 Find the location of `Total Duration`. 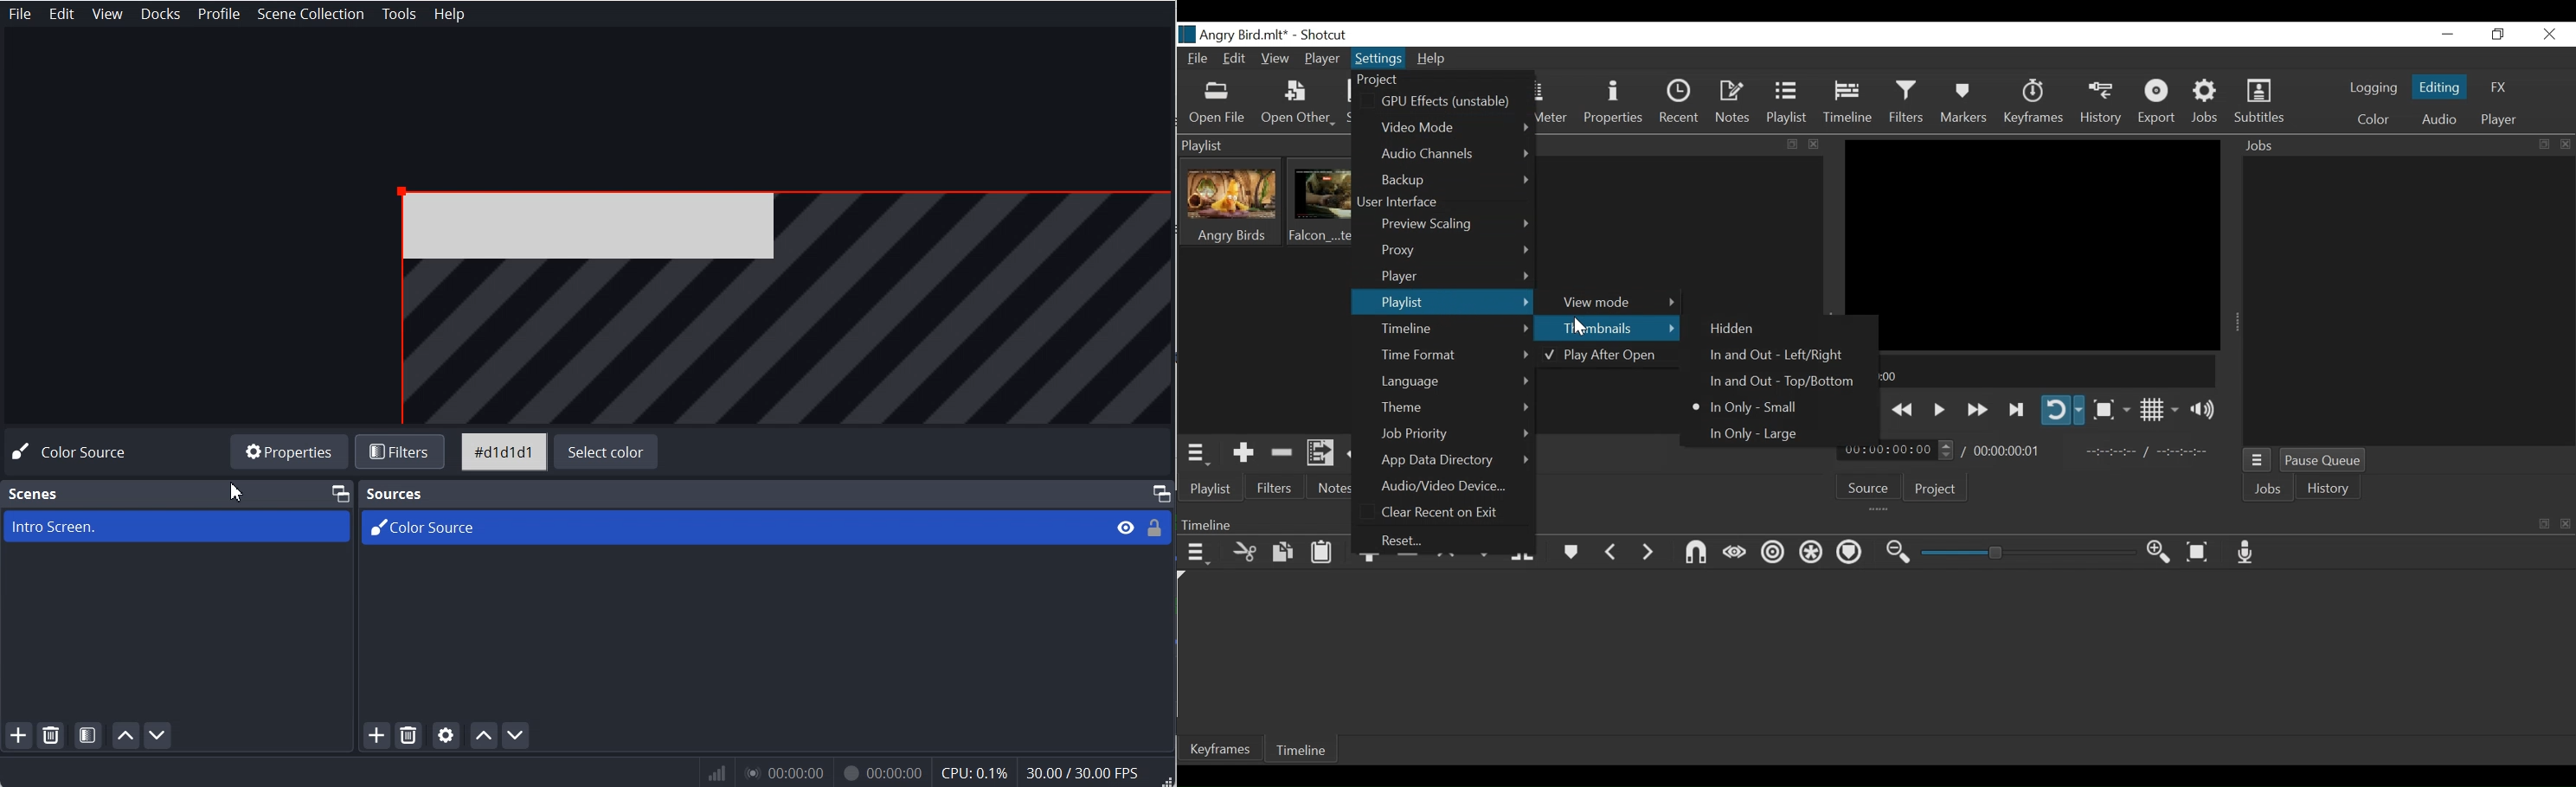

Total Duration is located at coordinates (2007, 450).